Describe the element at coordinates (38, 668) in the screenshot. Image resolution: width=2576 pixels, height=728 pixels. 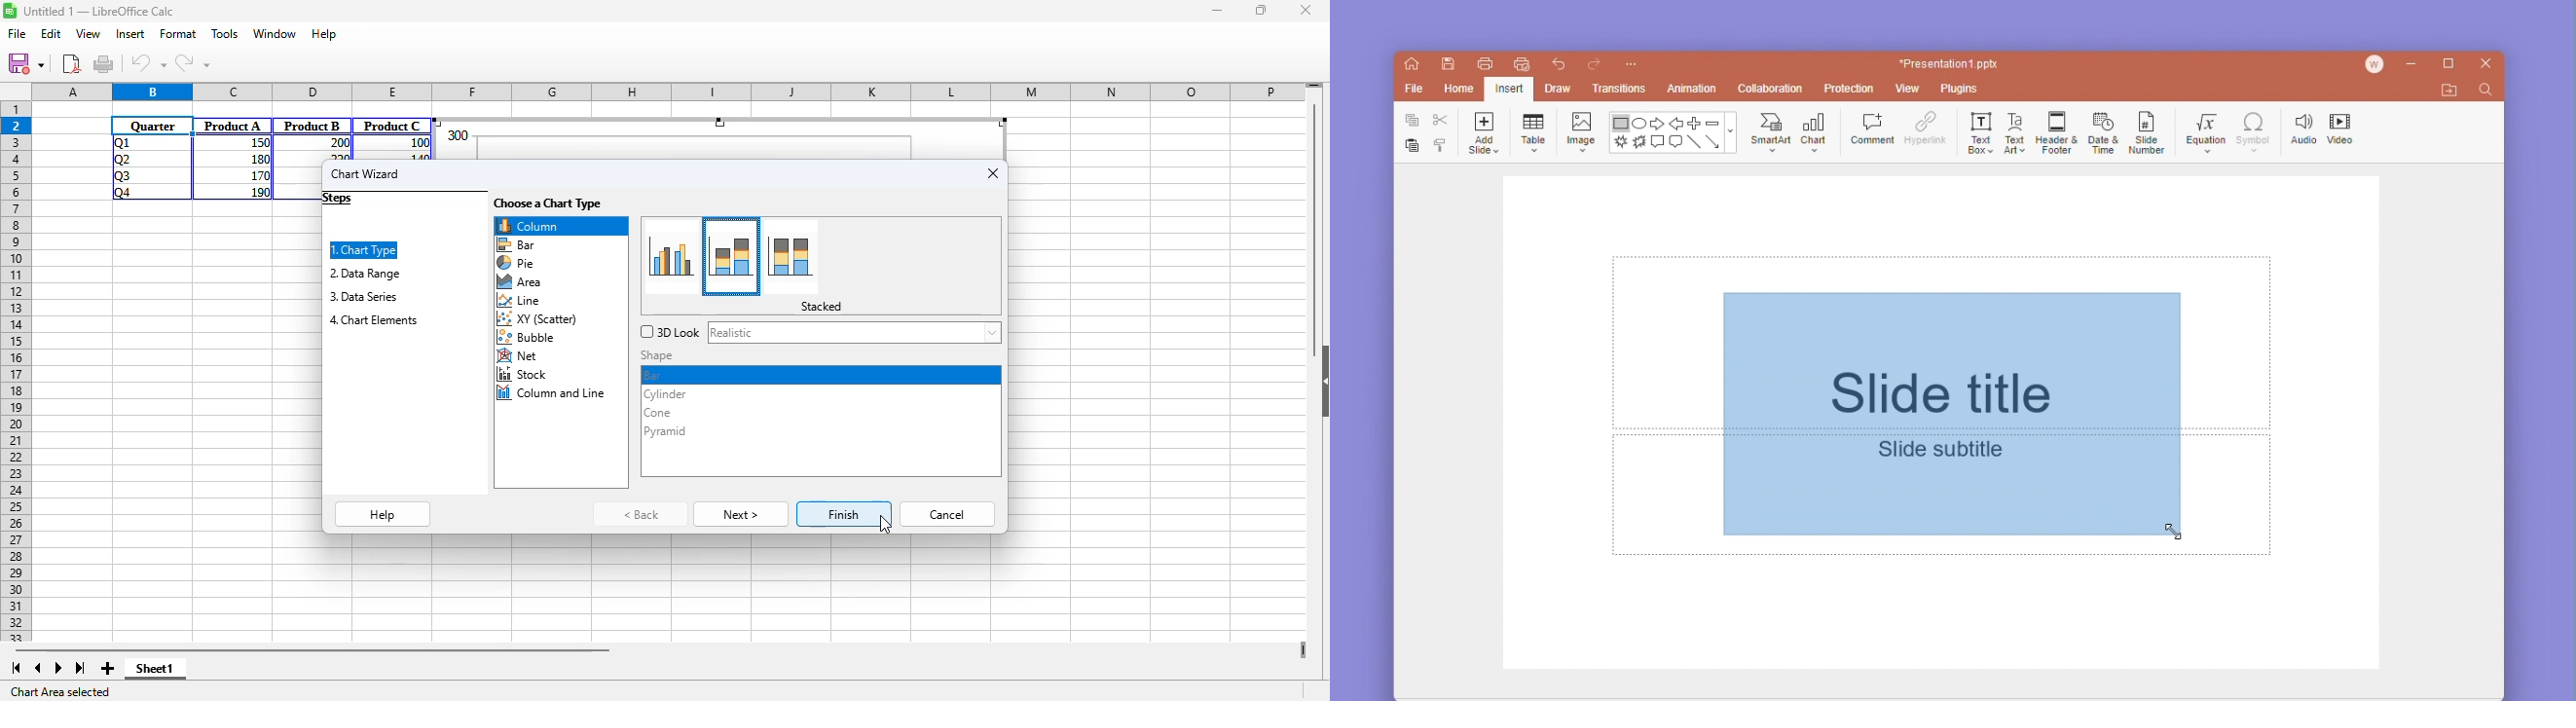
I see `scroll to previous sheet` at that location.